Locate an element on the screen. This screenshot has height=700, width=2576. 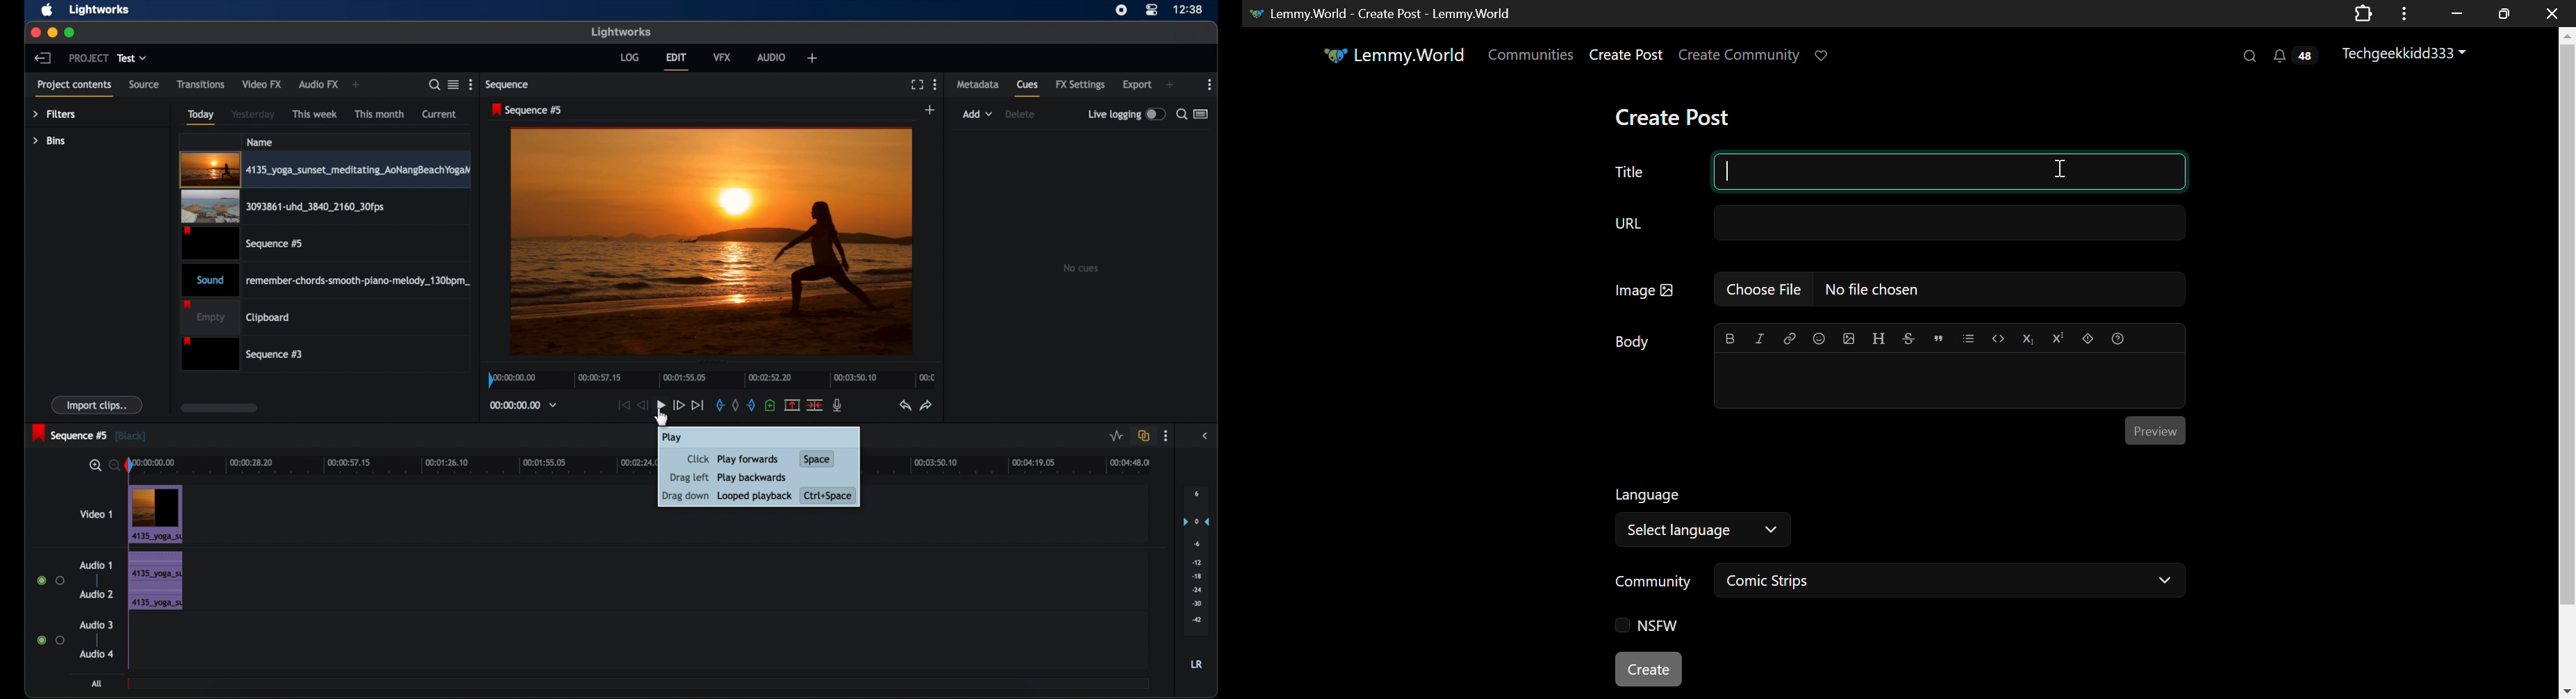
lr is located at coordinates (1197, 664).